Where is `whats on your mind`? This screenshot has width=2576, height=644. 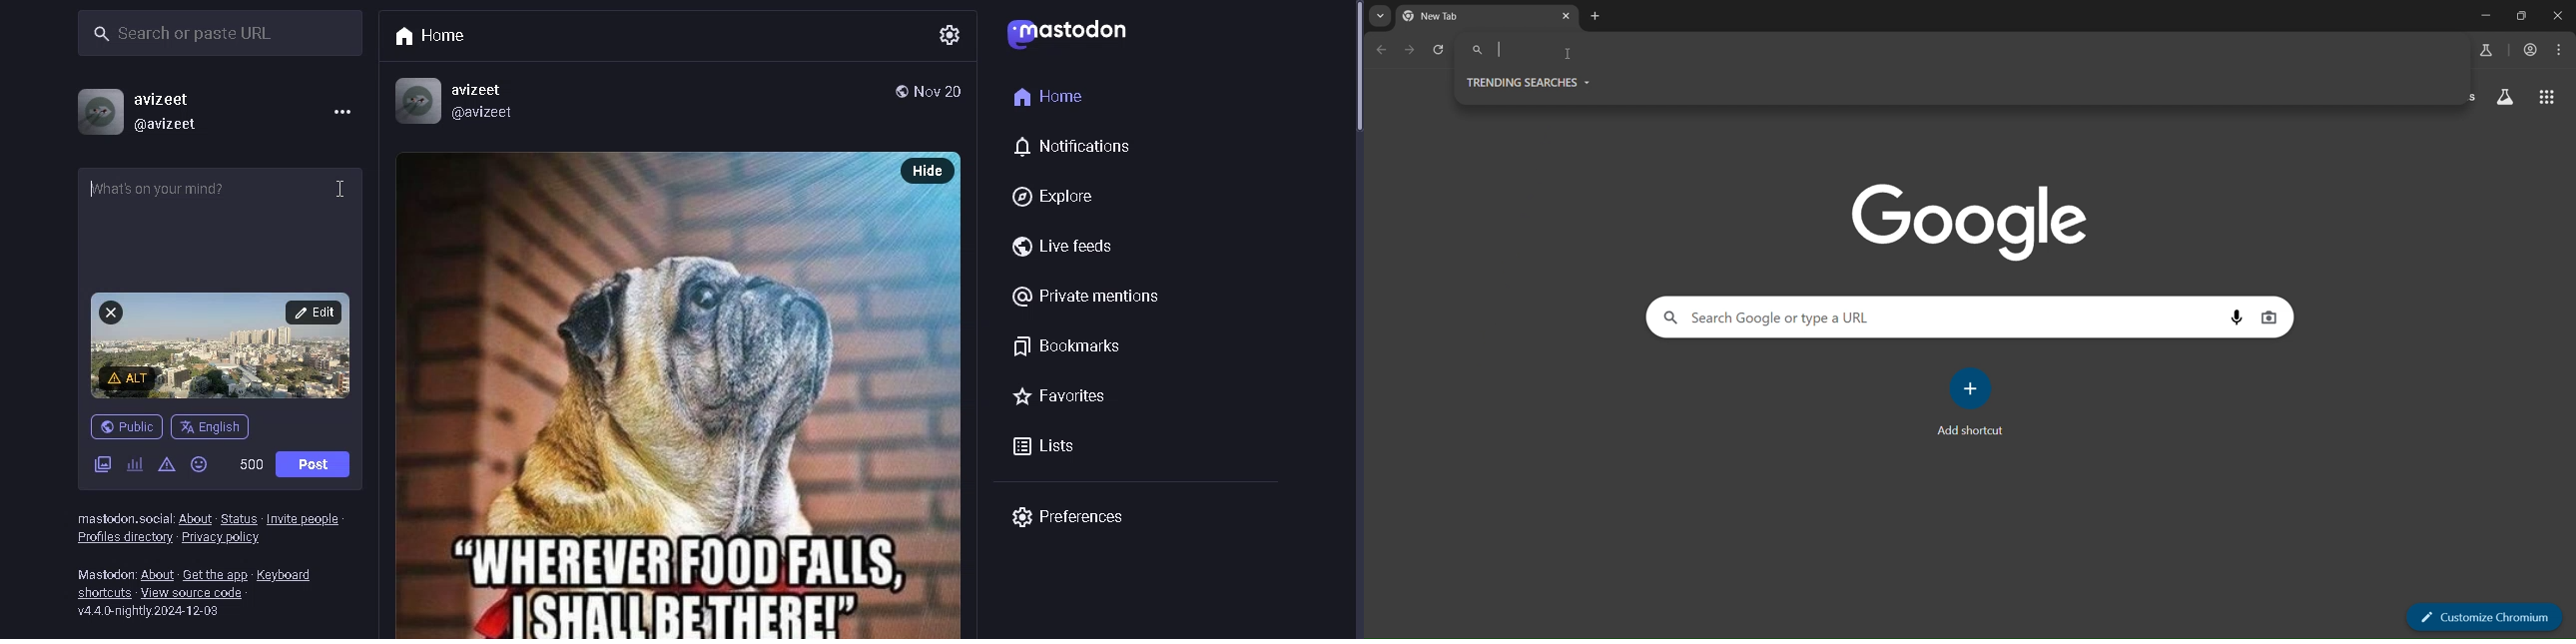 whats on your mind is located at coordinates (218, 223).